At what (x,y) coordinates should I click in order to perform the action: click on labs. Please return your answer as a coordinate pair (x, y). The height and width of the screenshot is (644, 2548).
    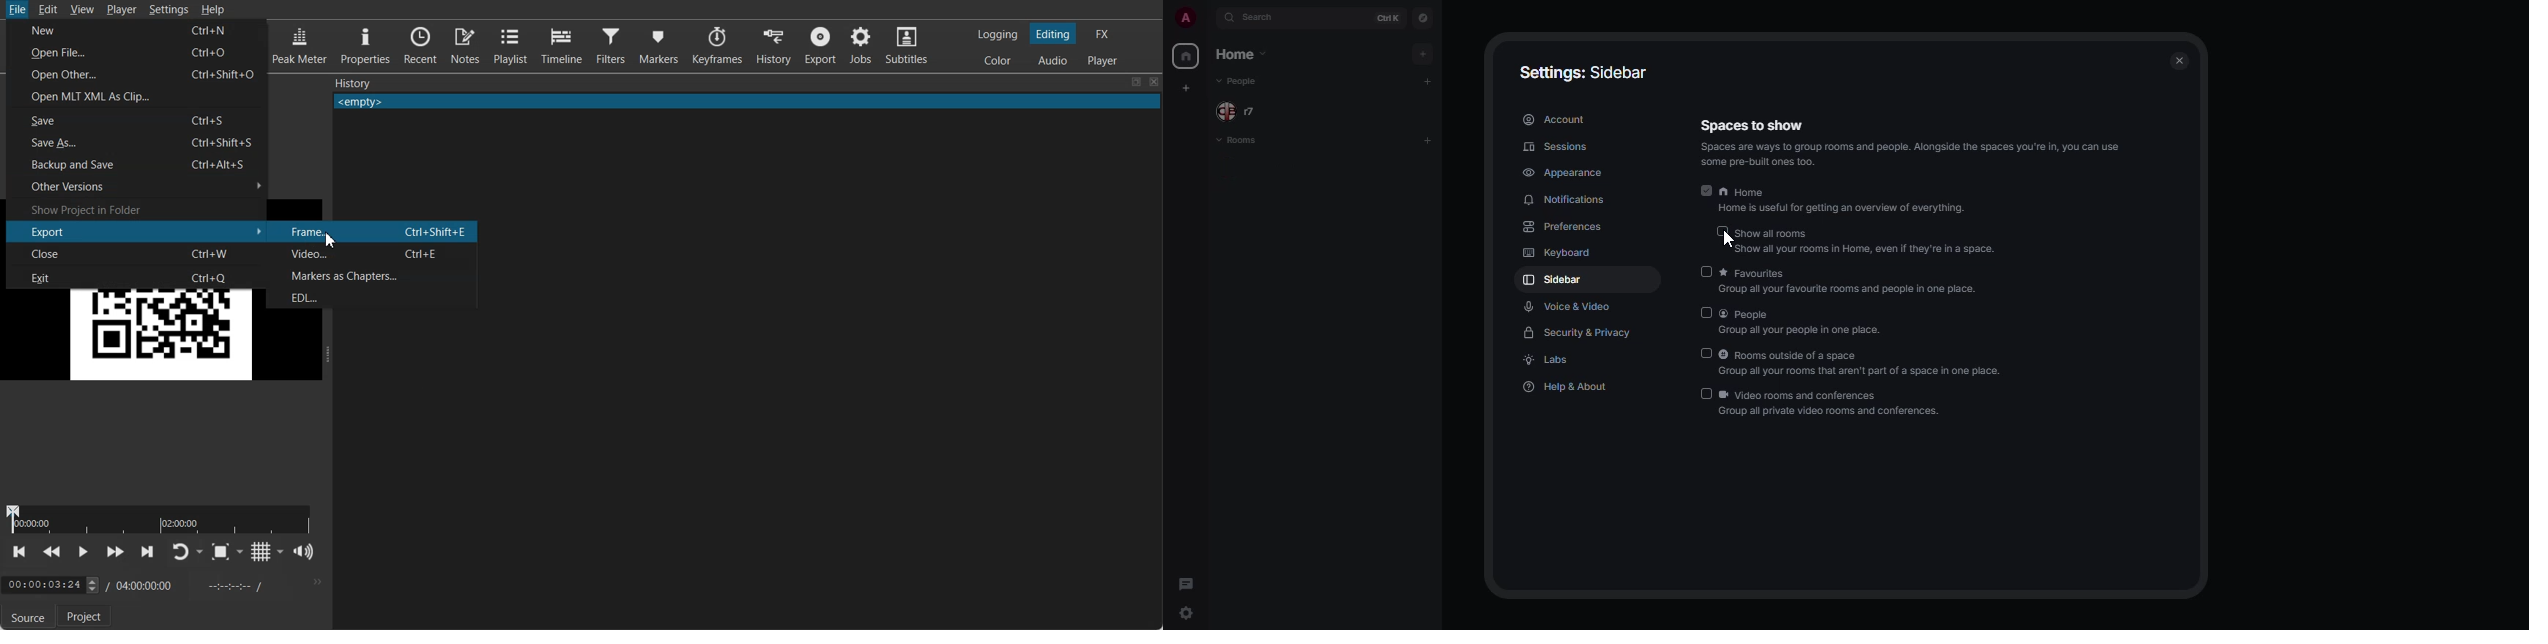
    Looking at the image, I should click on (1550, 360).